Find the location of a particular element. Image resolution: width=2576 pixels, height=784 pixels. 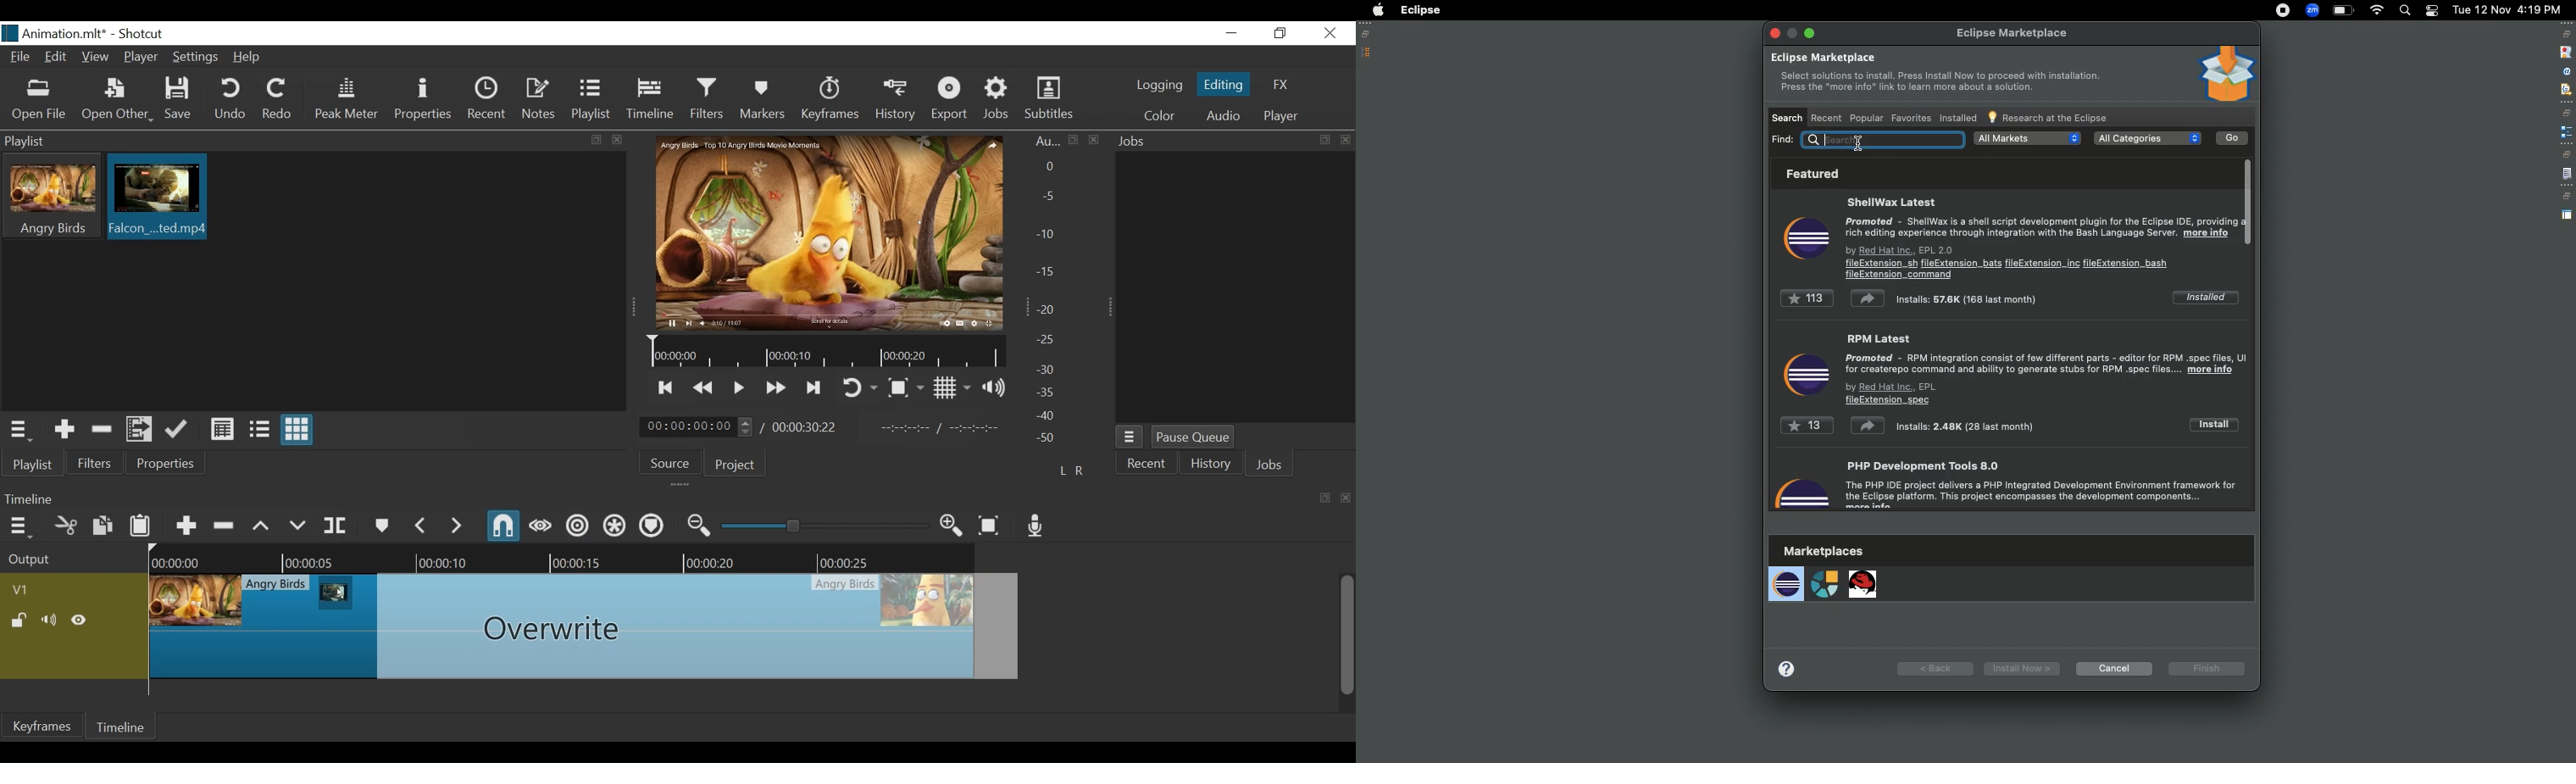

View as Icon is located at coordinates (298, 430).